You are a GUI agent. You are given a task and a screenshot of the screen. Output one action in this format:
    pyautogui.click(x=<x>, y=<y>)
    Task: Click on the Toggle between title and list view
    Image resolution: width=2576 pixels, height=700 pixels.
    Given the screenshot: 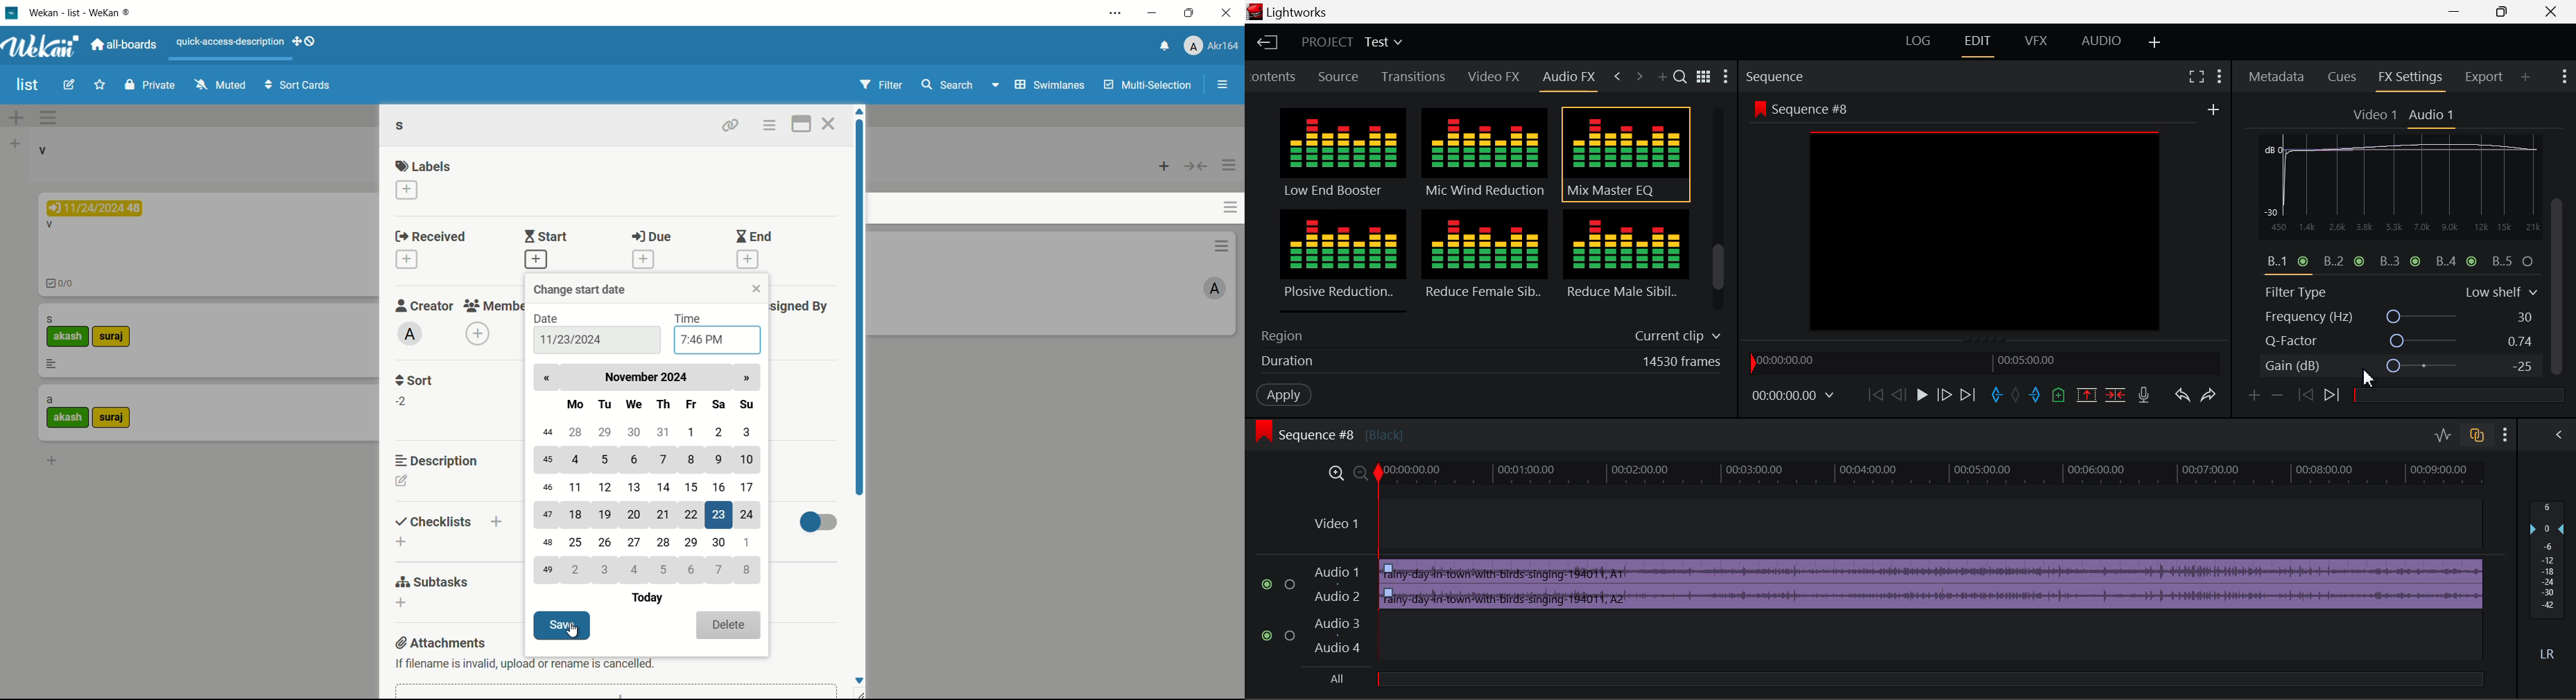 What is the action you would take?
    pyautogui.click(x=1706, y=75)
    